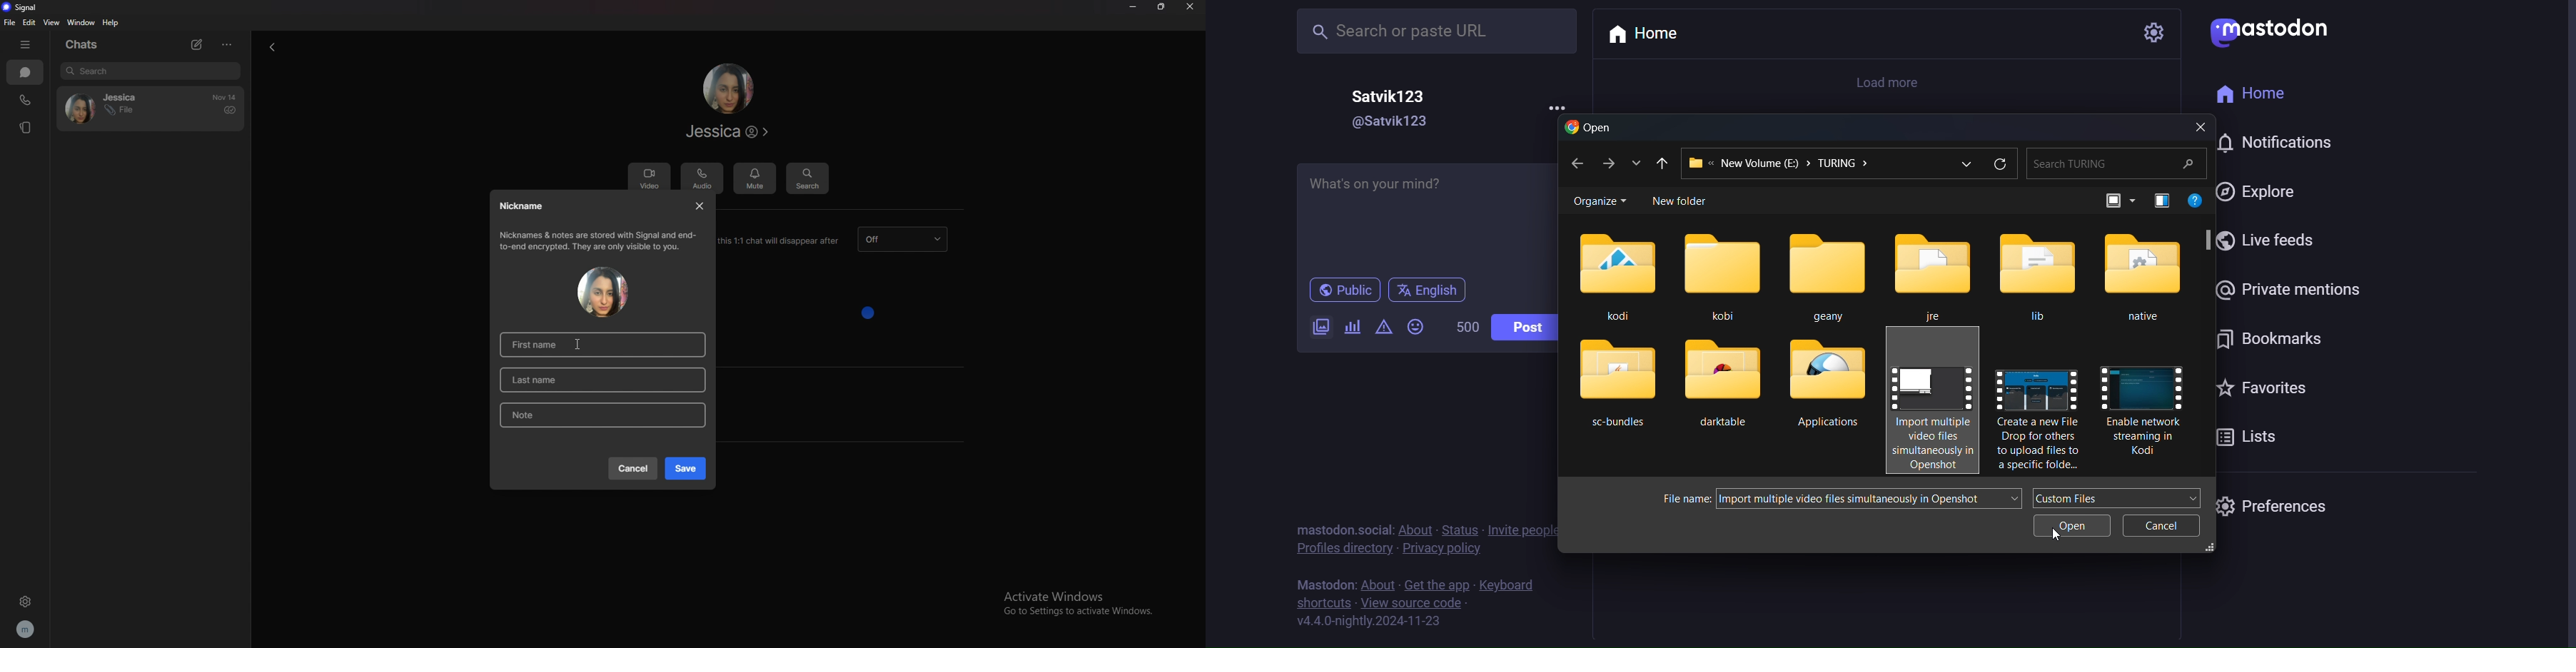 Image resolution: width=2576 pixels, height=672 pixels. What do you see at coordinates (1617, 386) in the screenshot?
I see `sc-bundles` at bounding box center [1617, 386].